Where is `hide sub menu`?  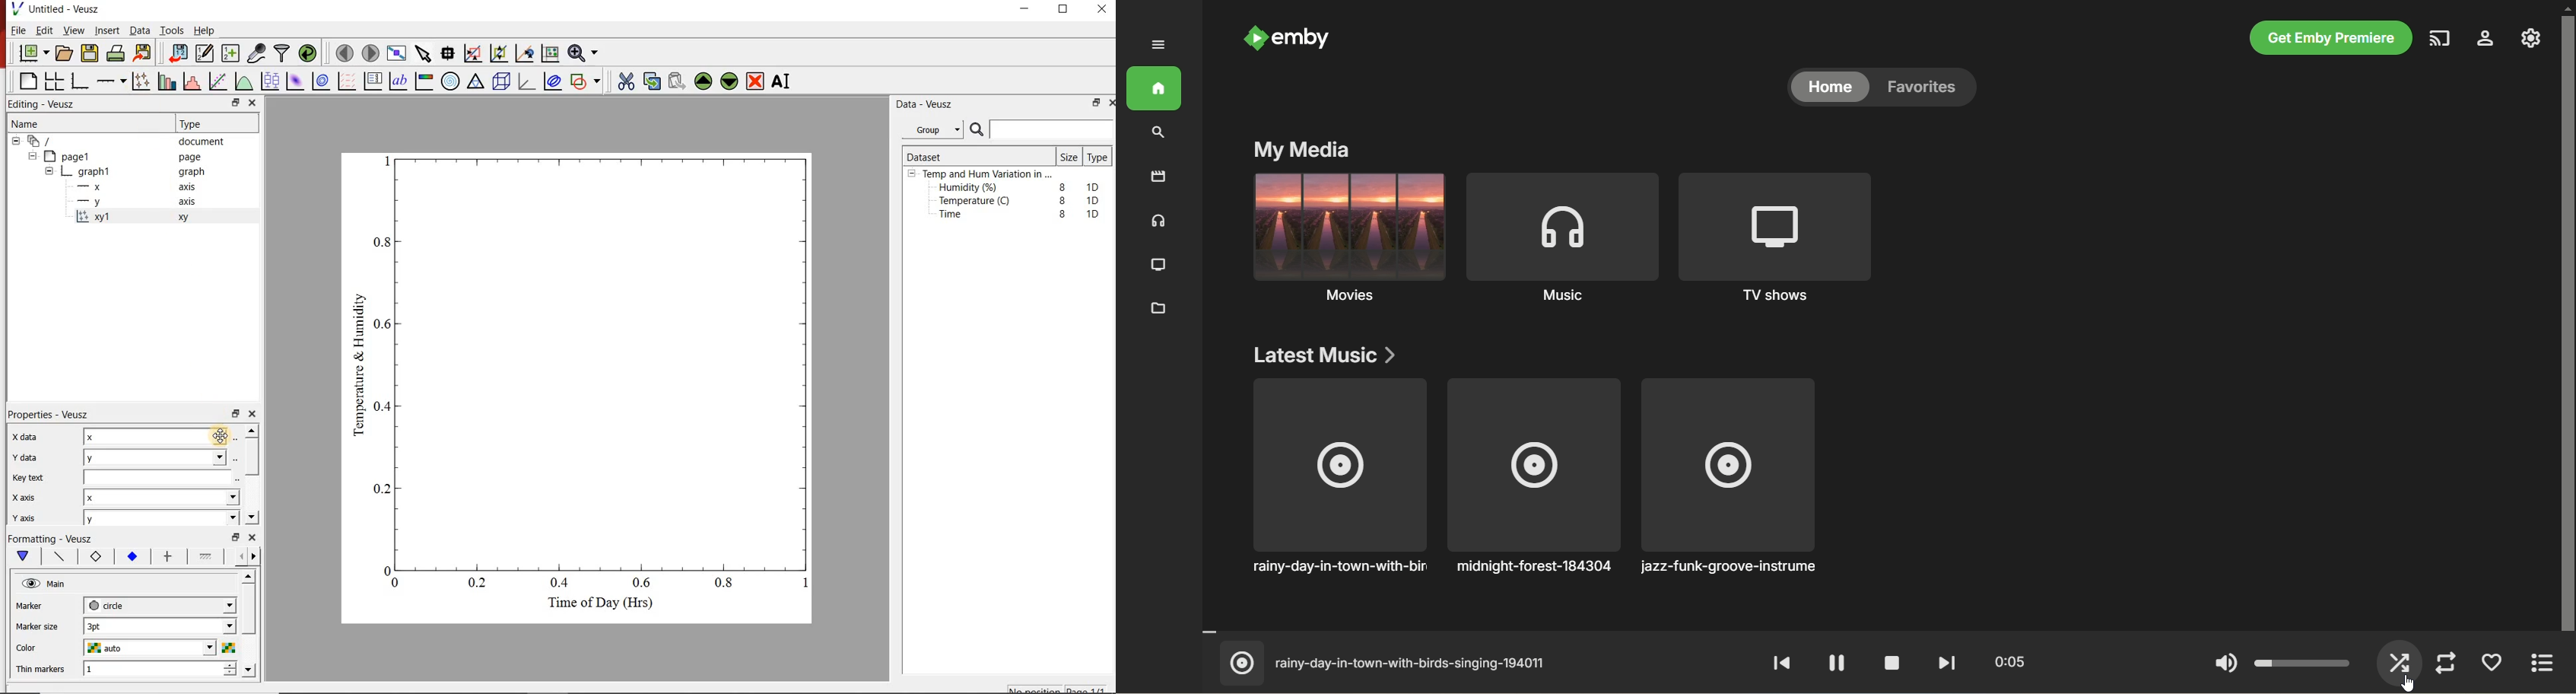 hide sub menu is located at coordinates (912, 175).